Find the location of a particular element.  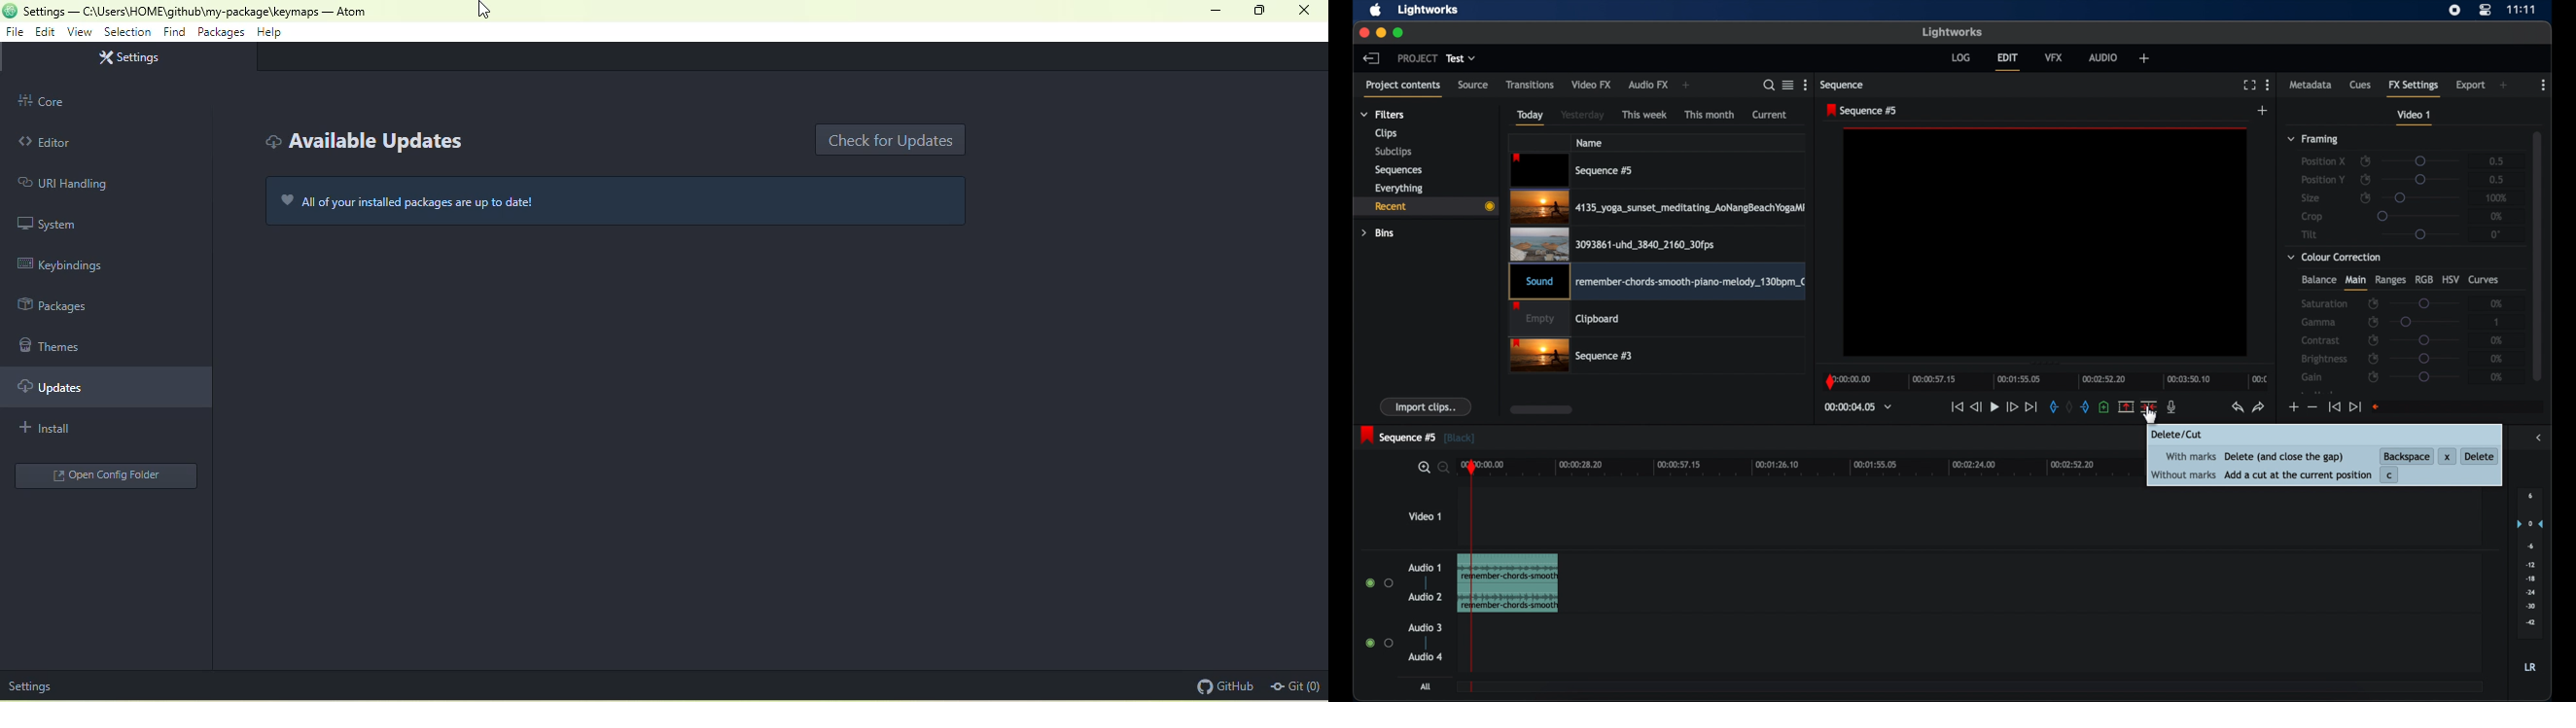

enable/disable keyframes is located at coordinates (2373, 358).